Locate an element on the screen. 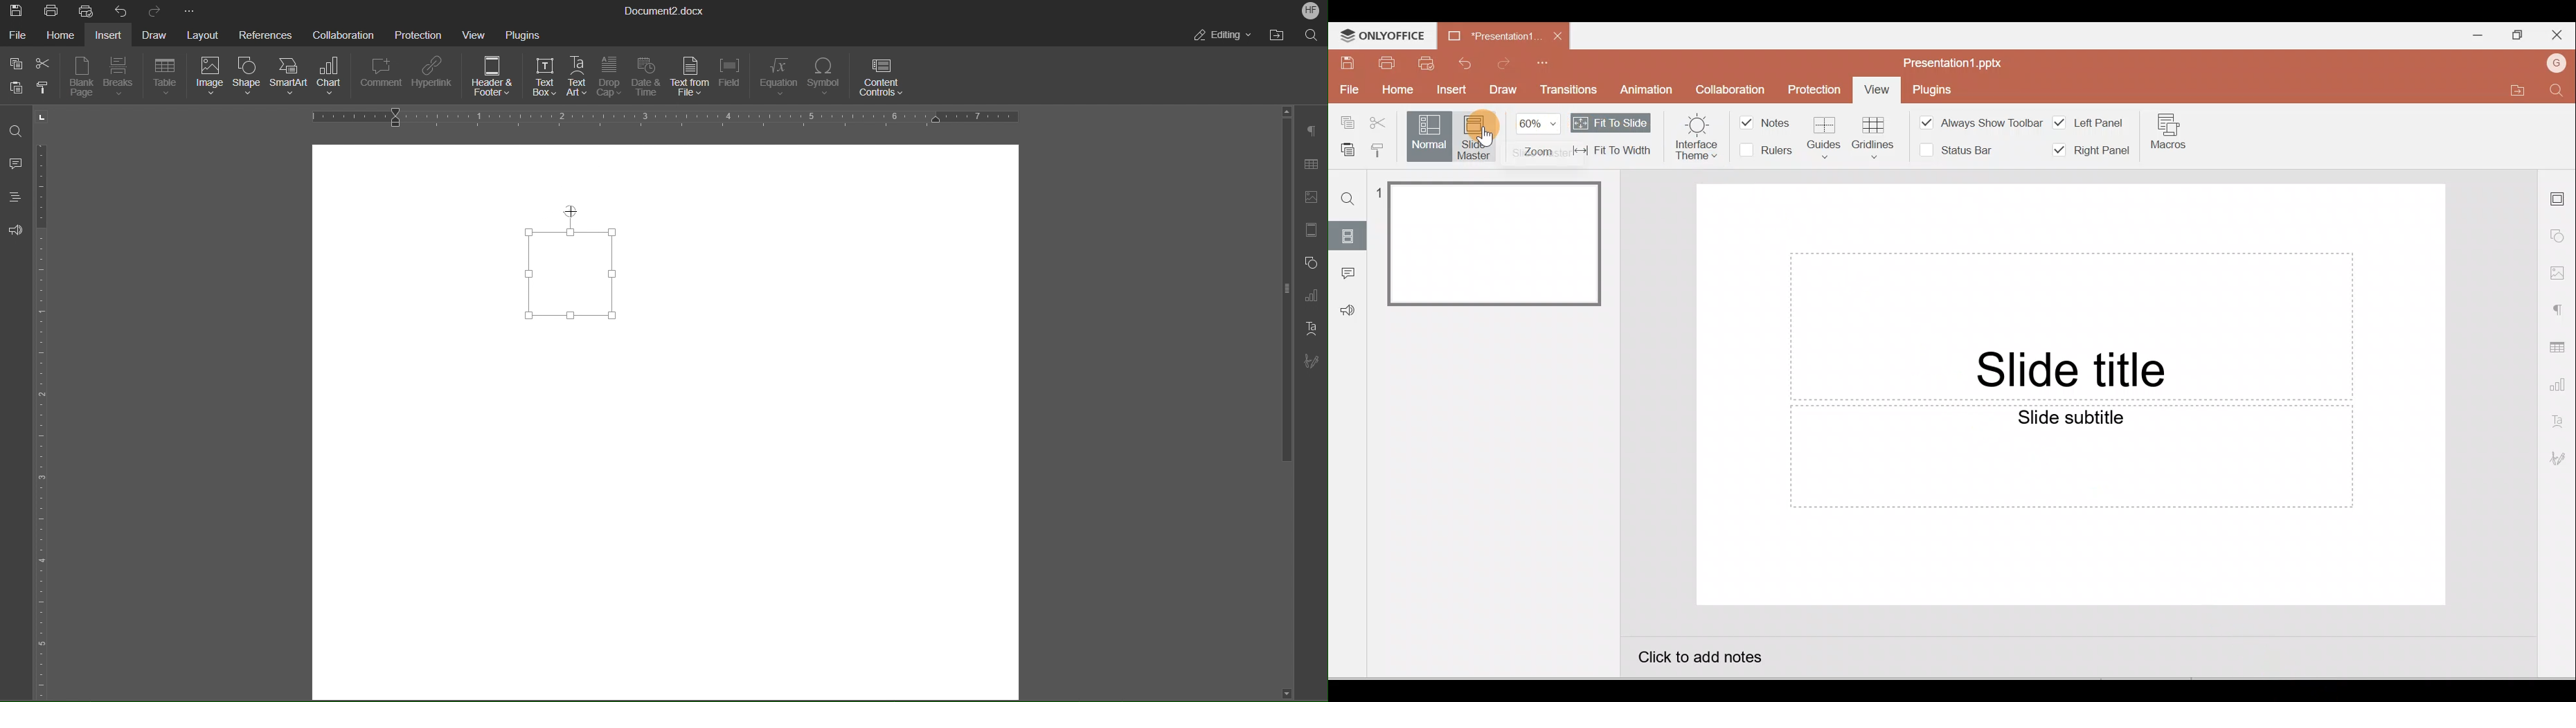  Protection is located at coordinates (419, 33).